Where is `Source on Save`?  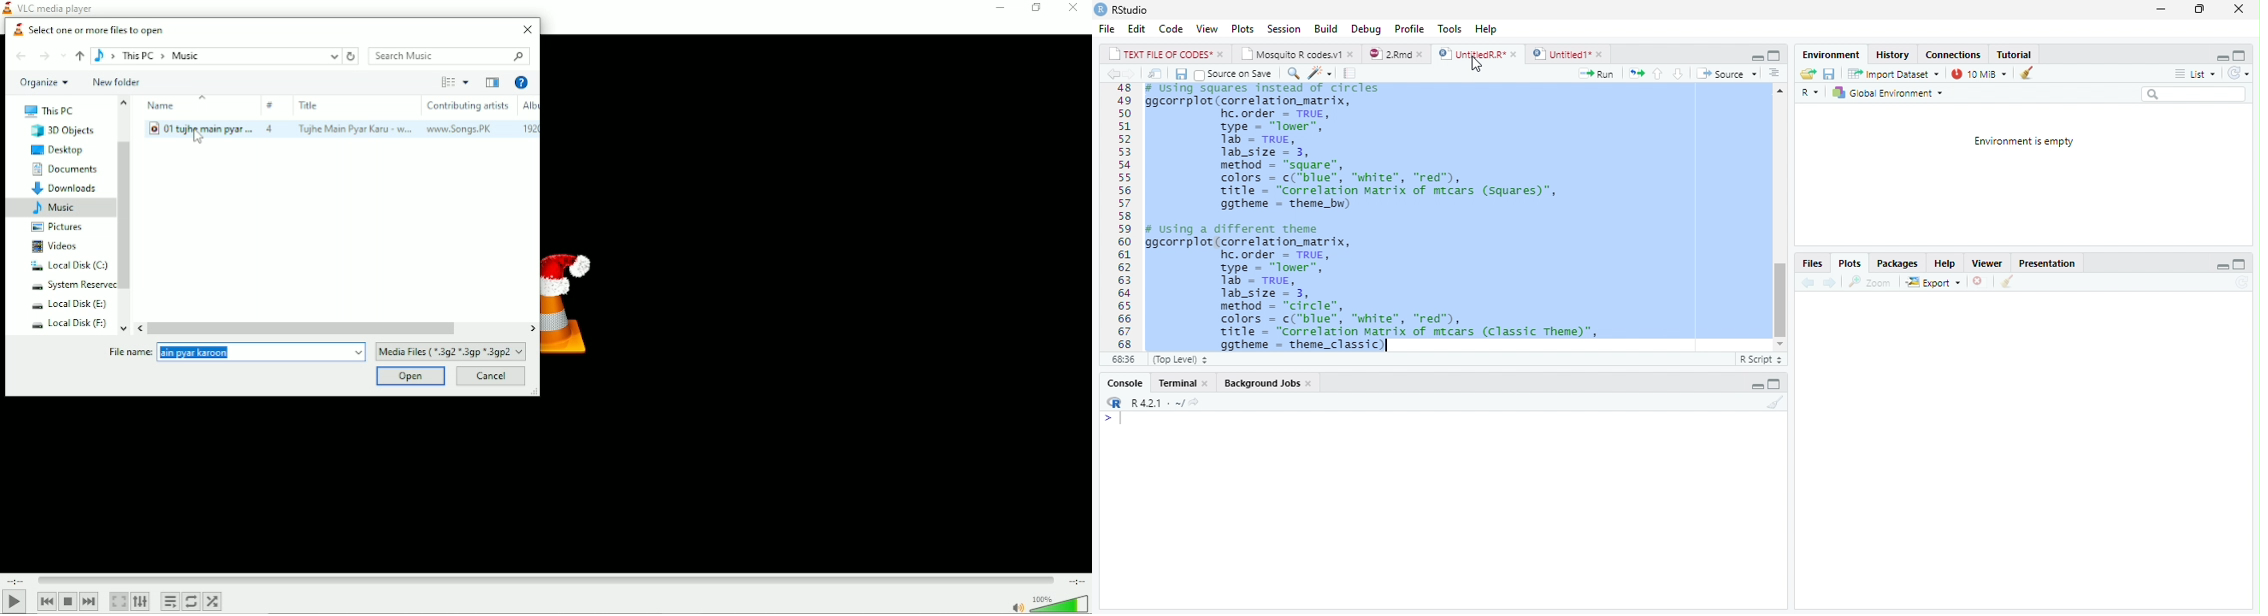 Source on Save is located at coordinates (1235, 74).